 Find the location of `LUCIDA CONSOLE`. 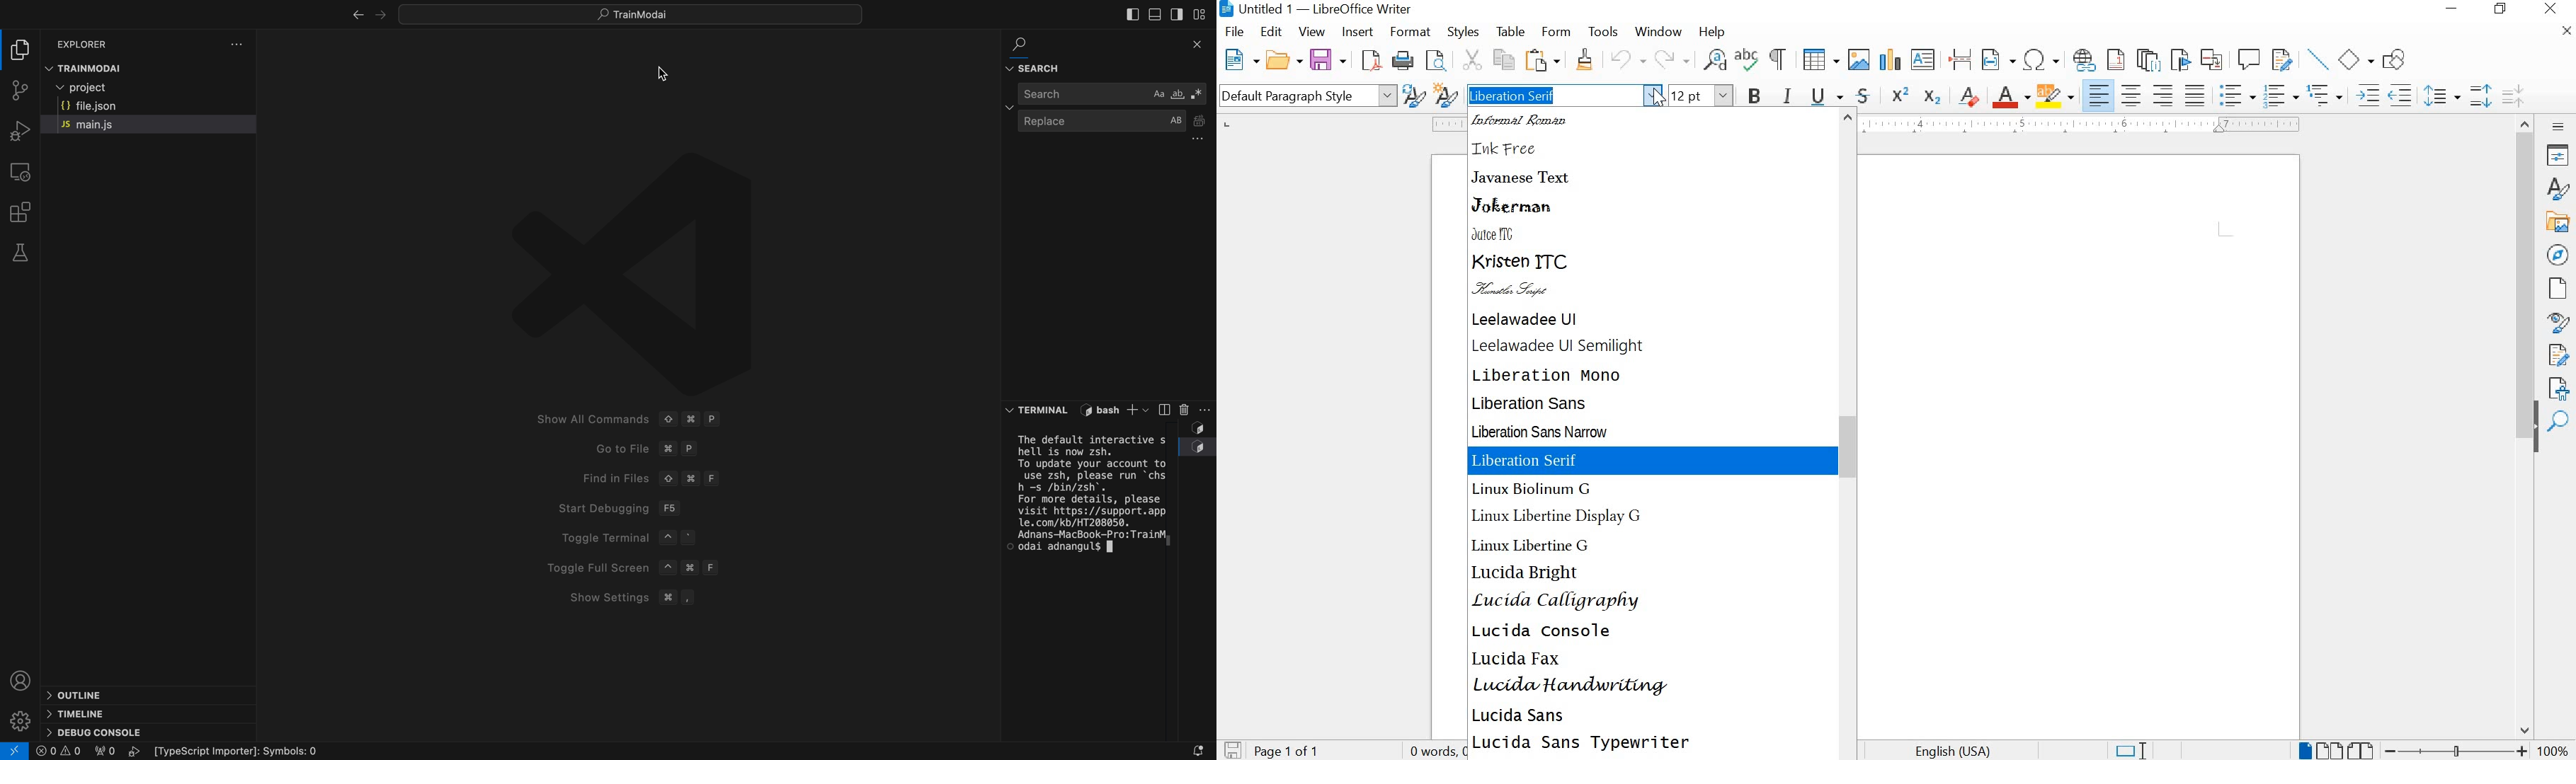

LUCIDA CONSOLE is located at coordinates (1541, 631).